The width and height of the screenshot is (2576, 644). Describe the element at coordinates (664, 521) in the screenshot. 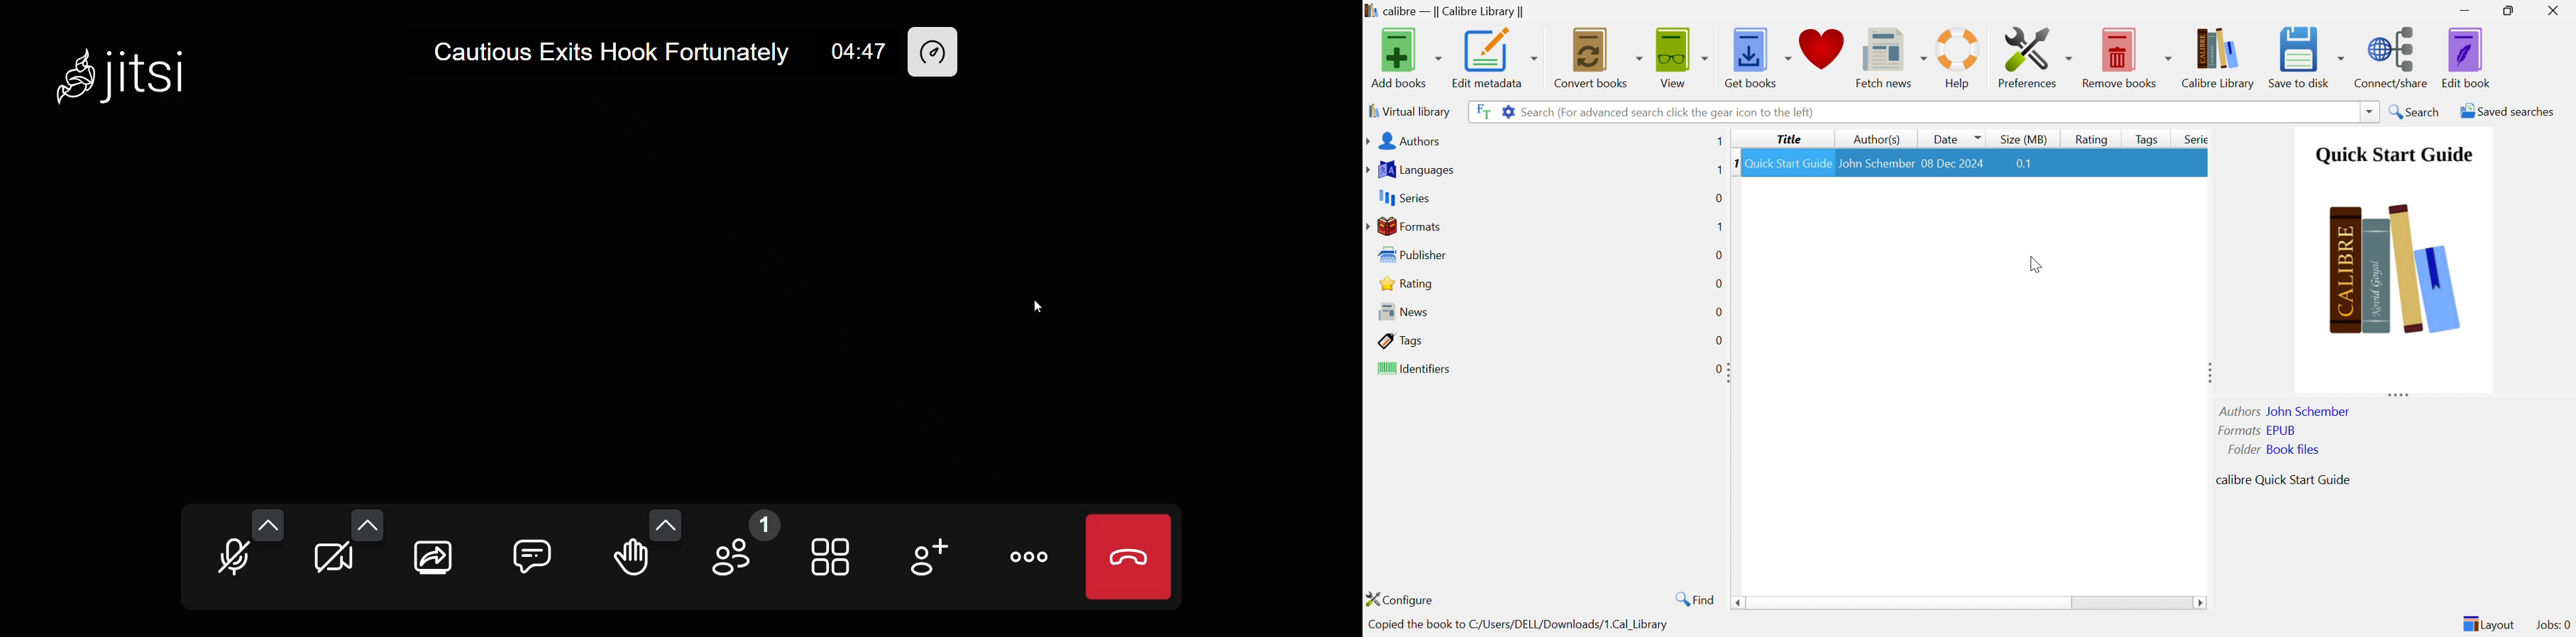

I see `more emoji` at that location.